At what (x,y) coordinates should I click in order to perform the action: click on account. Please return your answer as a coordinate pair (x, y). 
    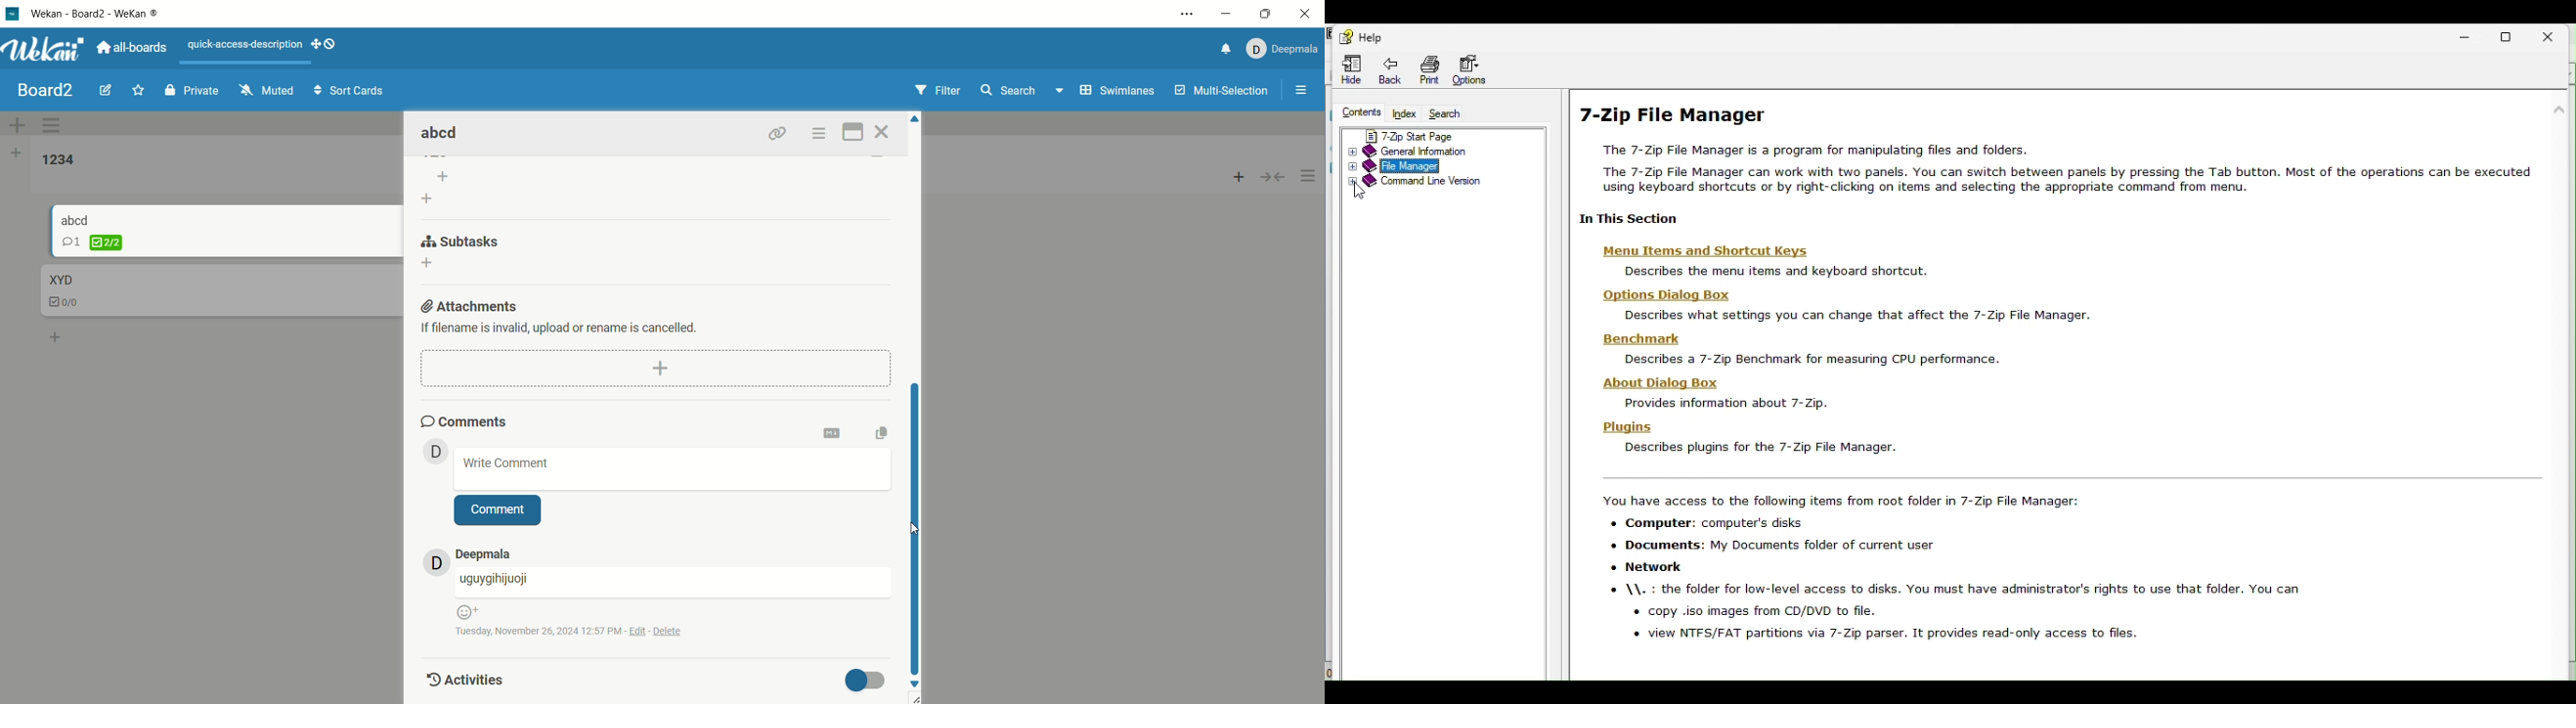
    Looking at the image, I should click on (1280, 49).